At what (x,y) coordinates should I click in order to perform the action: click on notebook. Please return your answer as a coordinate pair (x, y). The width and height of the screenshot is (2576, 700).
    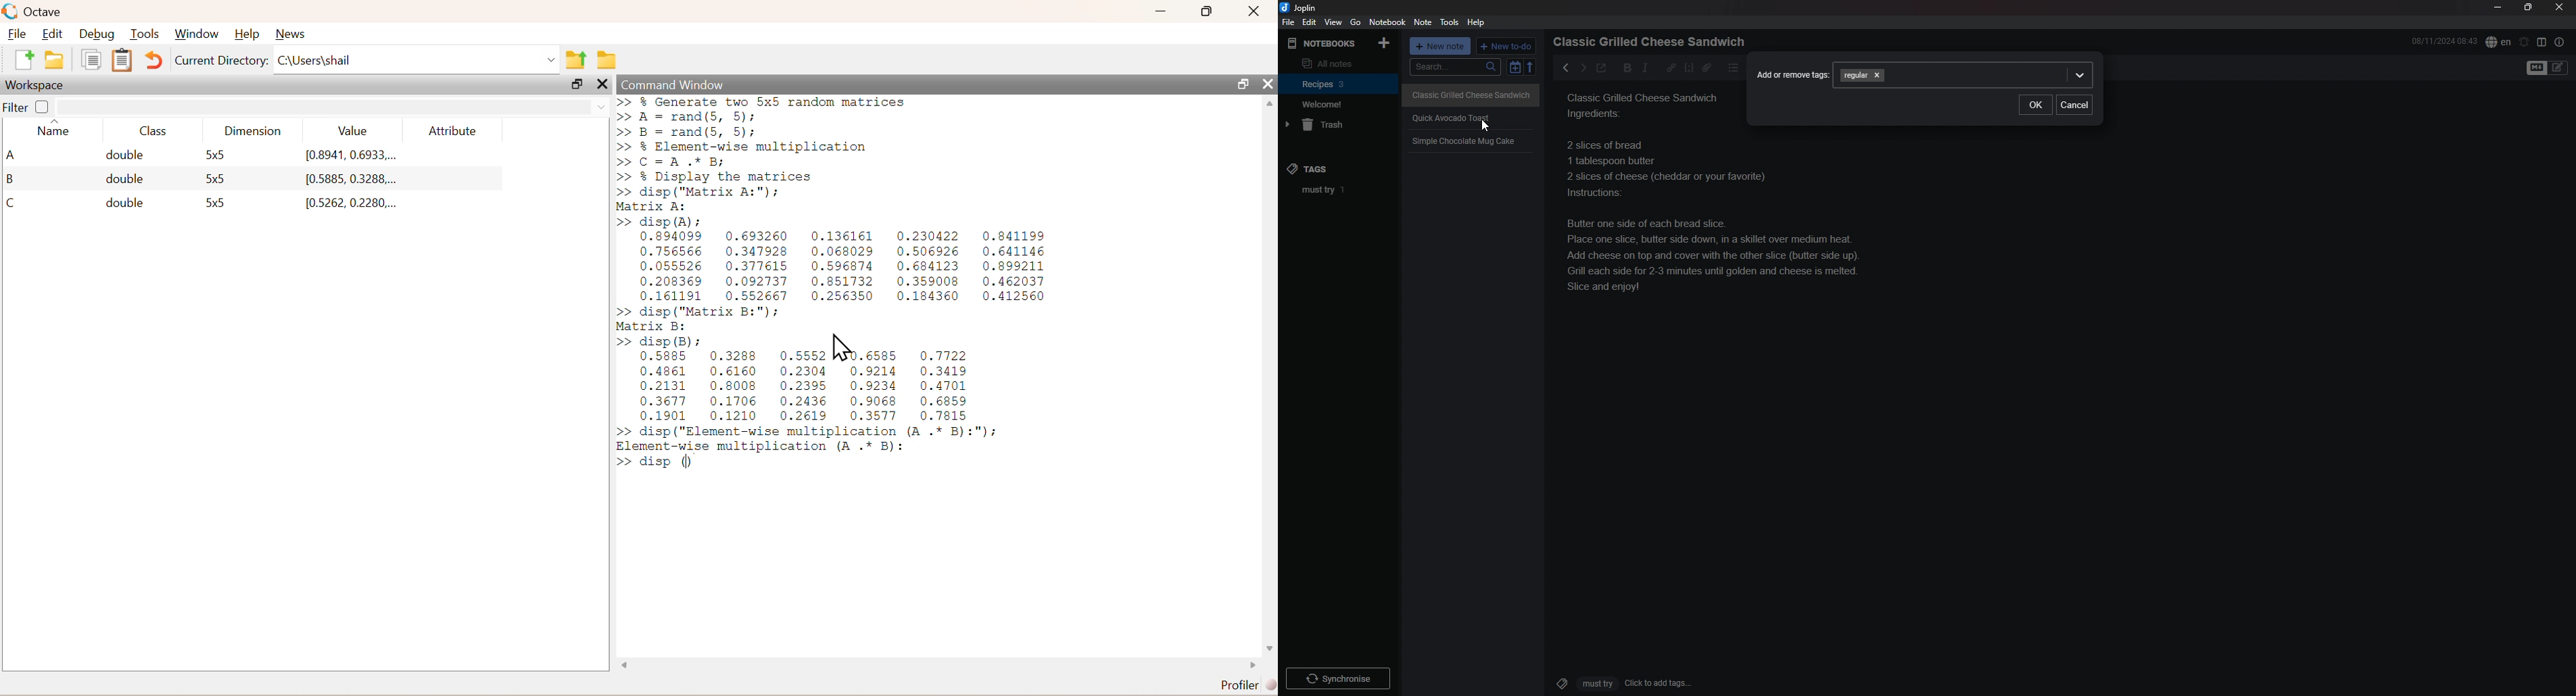
    Looking at the image, I should click on (1389, 22).